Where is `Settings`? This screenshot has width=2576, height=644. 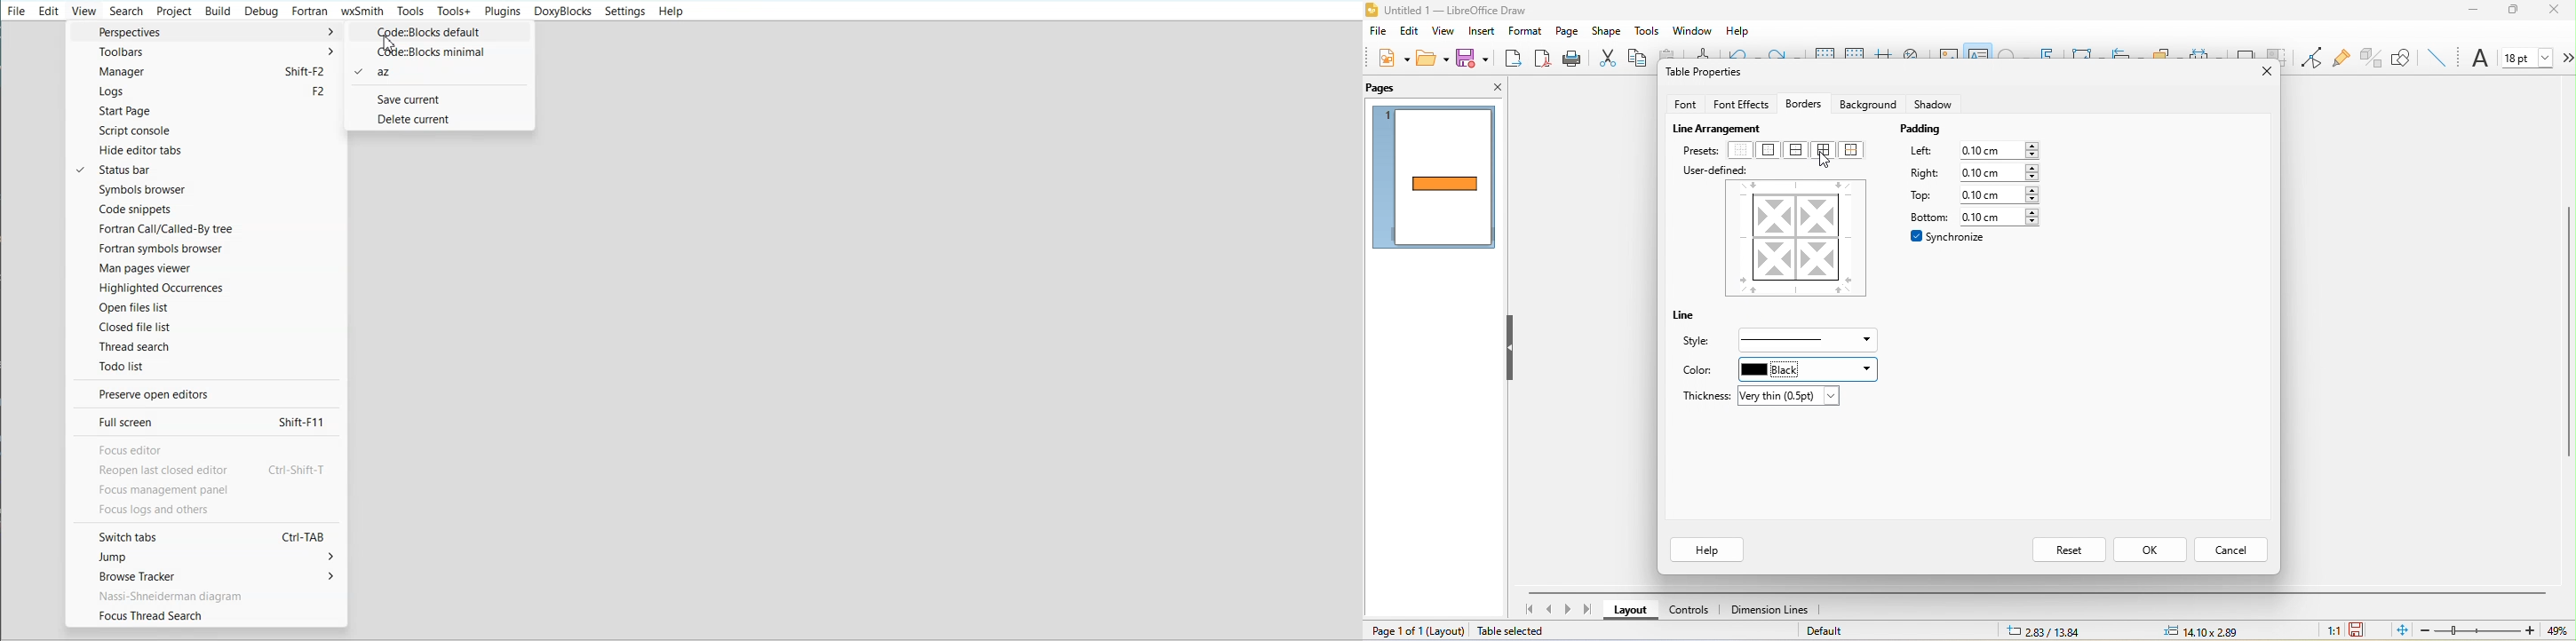 Settings is located at coordinates (625, 11).